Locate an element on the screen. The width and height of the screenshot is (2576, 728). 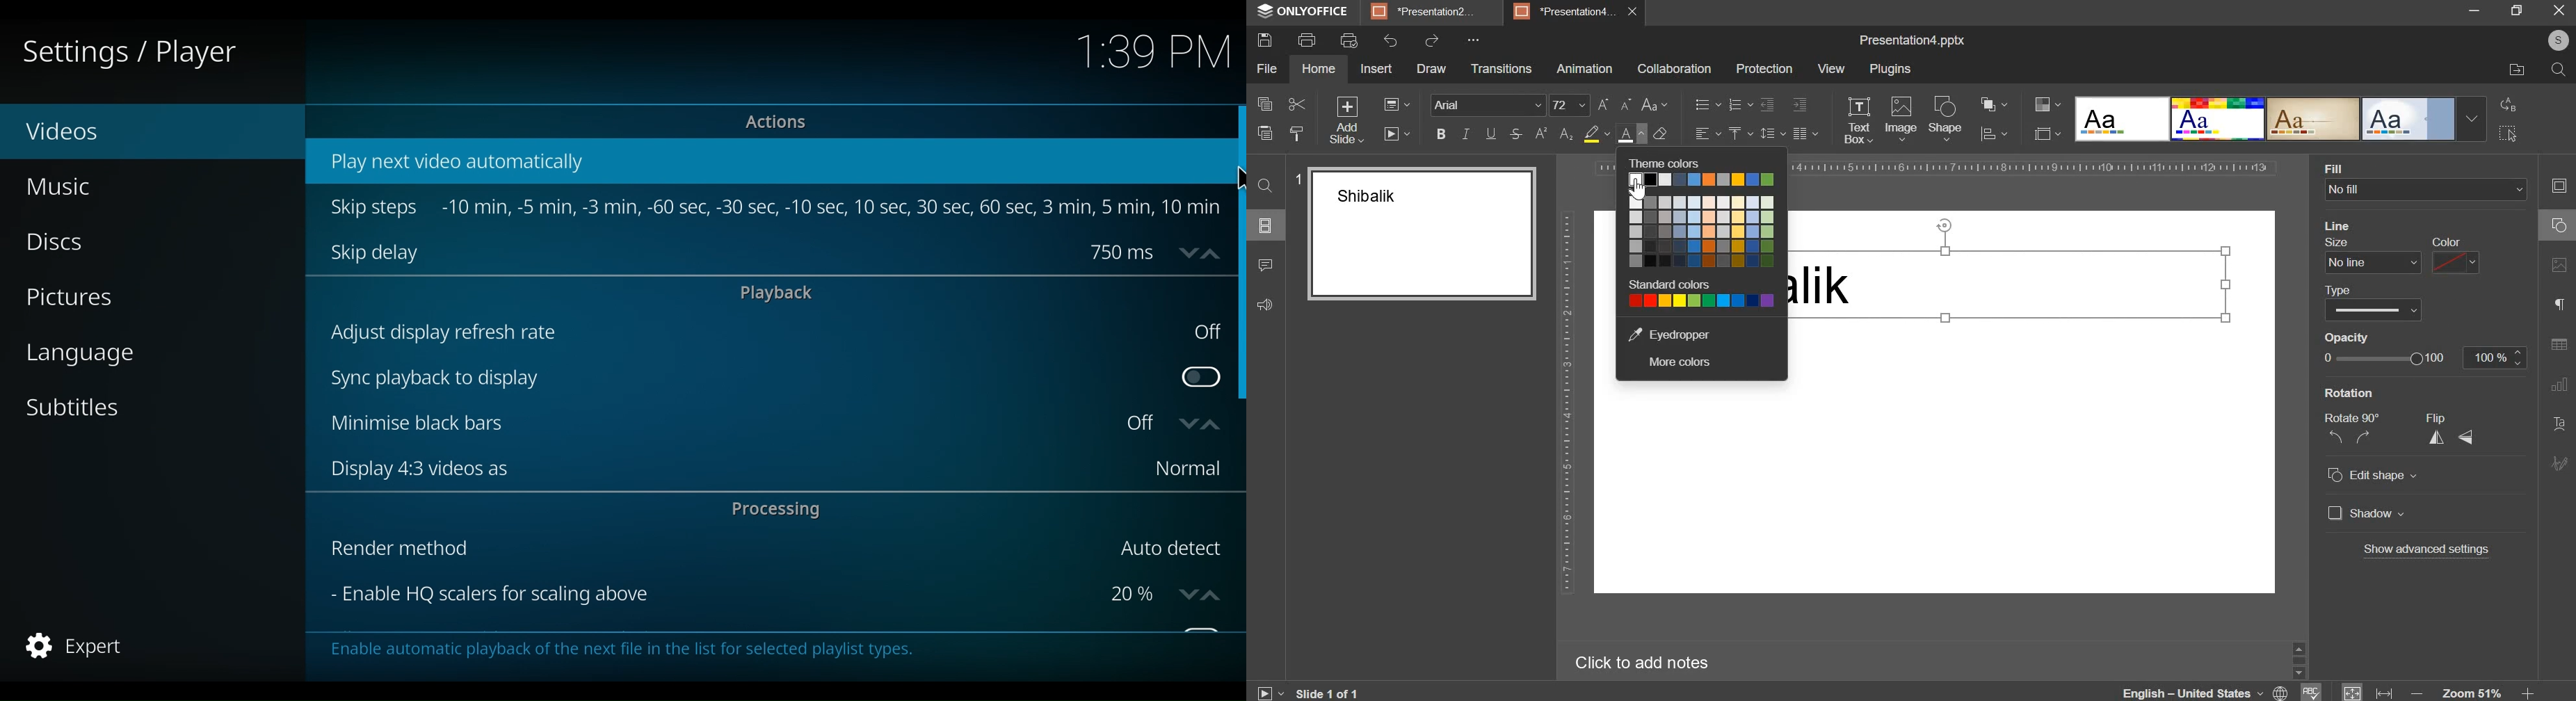
Auto detect is located at coordinates (1171, 549).